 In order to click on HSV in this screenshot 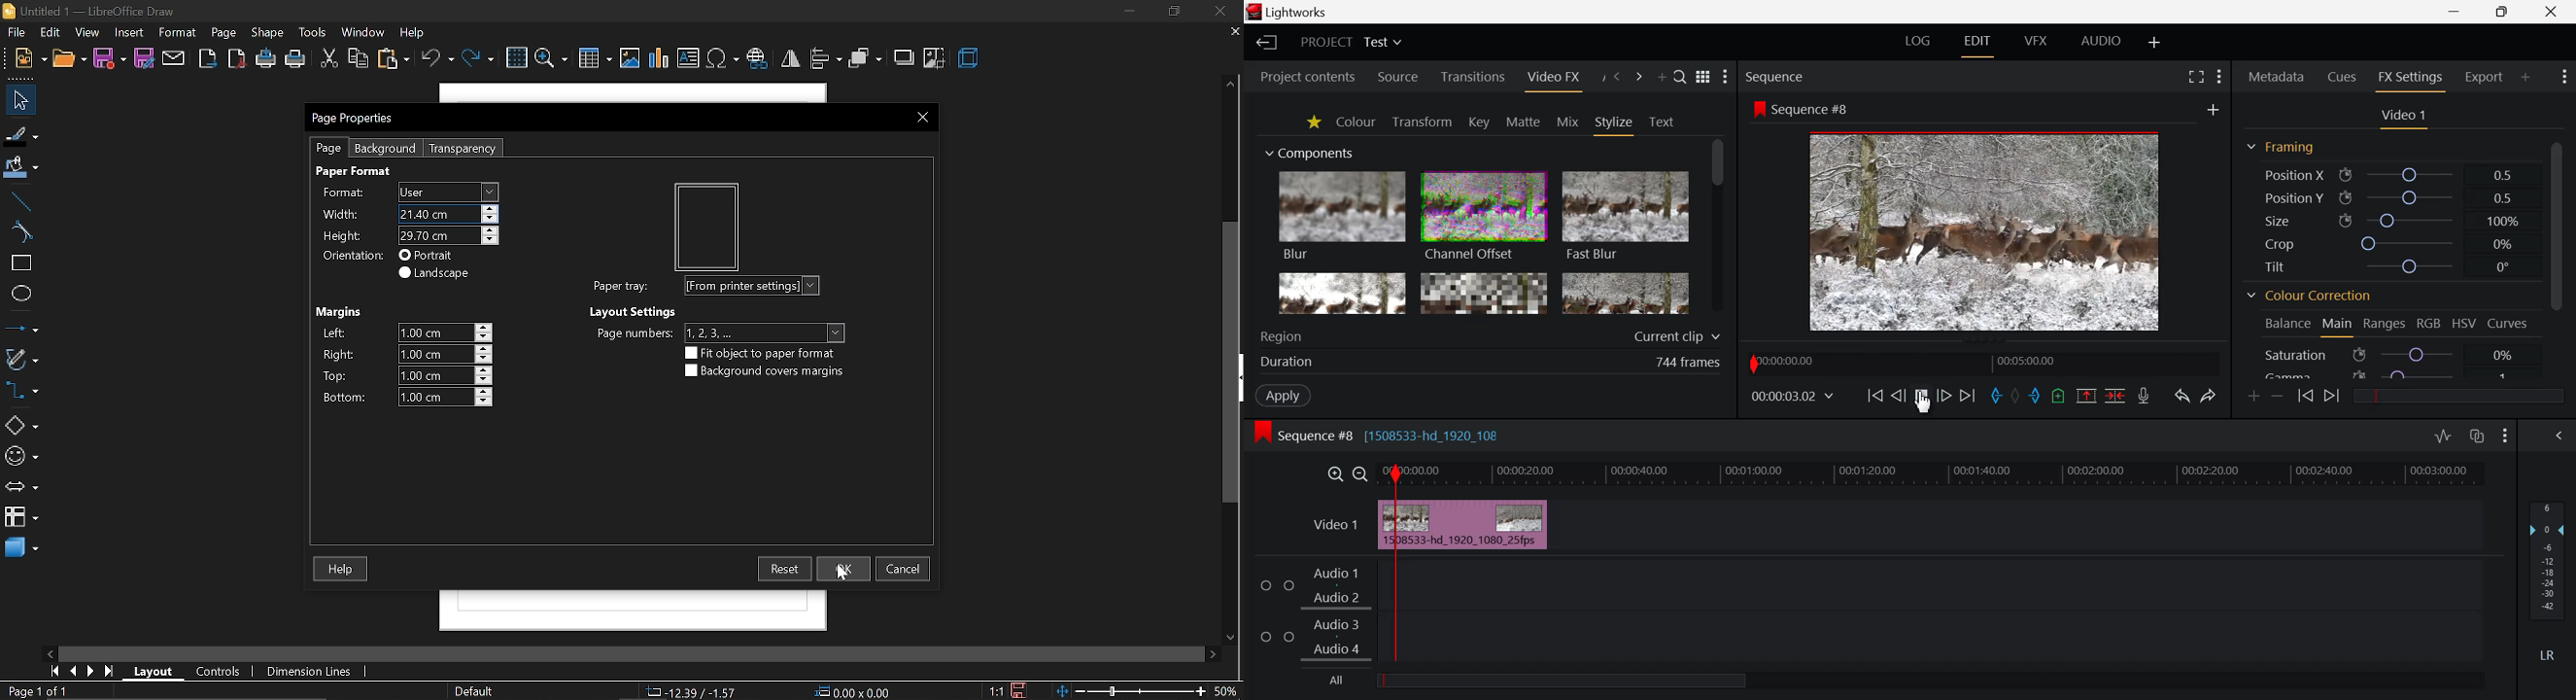, I will do `click(2467, 324)`.